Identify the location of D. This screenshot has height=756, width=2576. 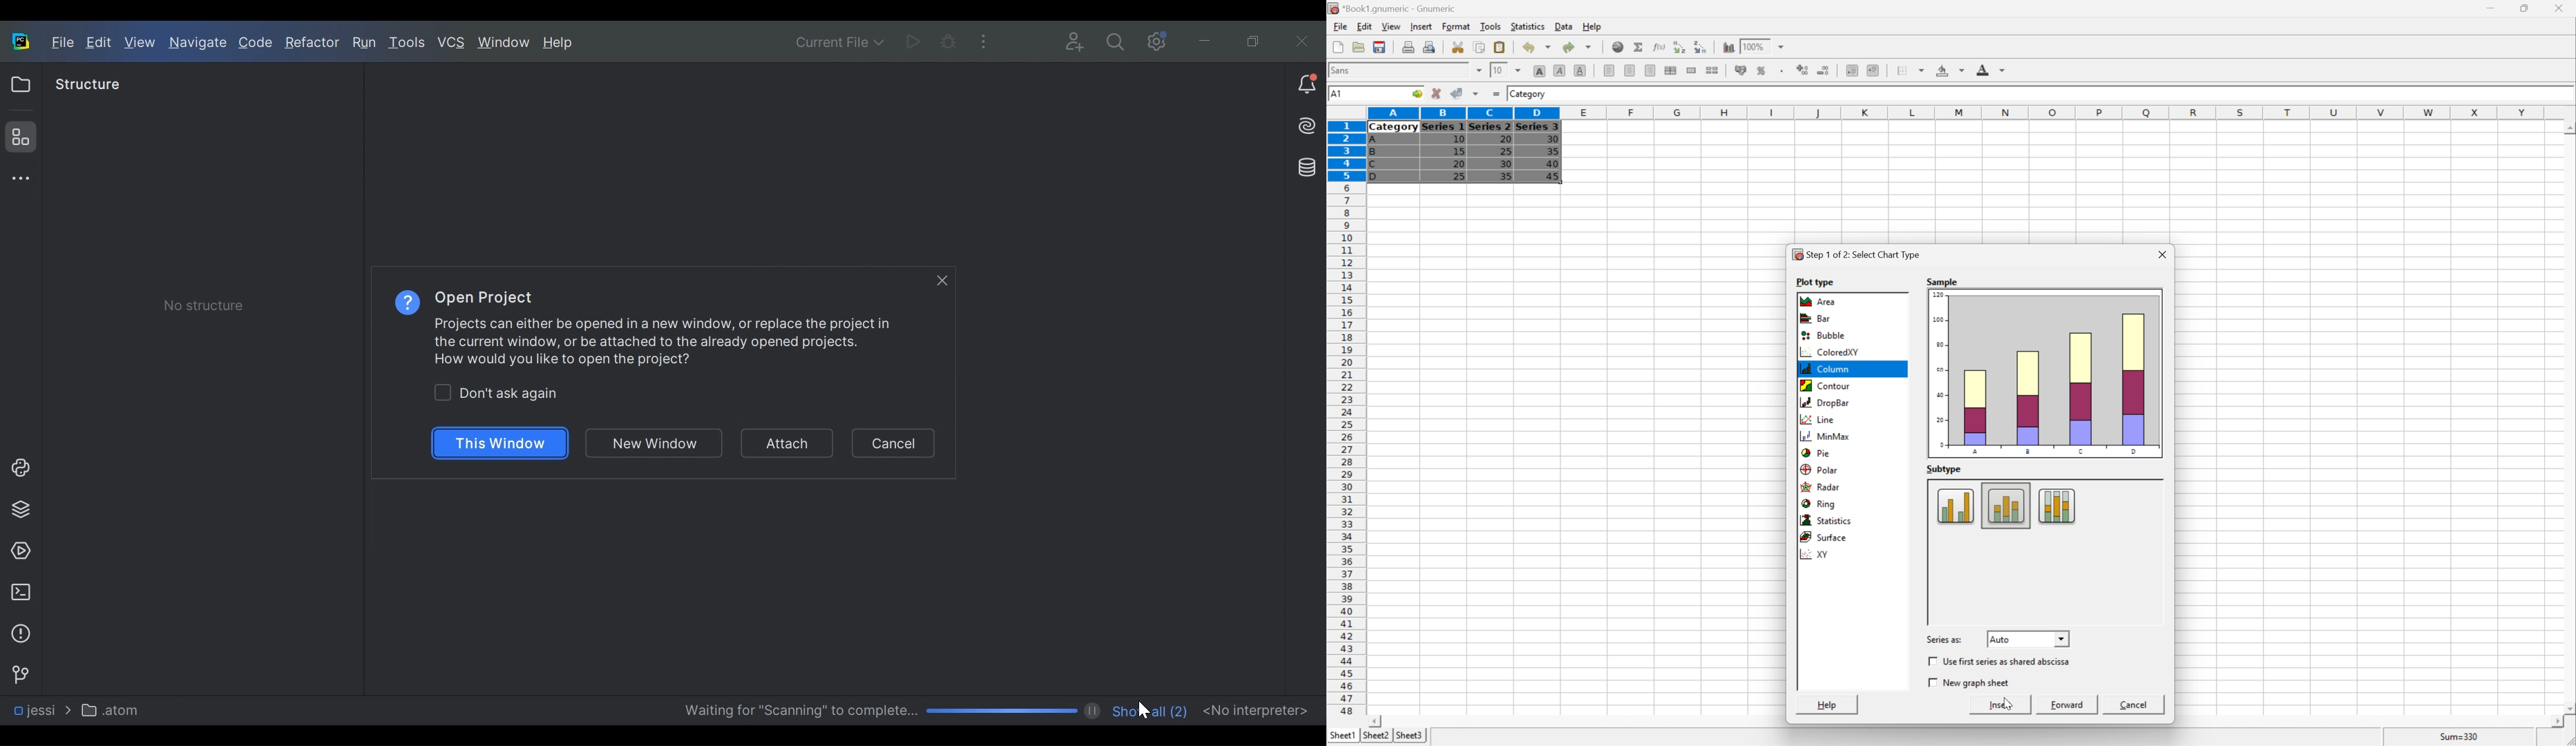
(1378, 176).